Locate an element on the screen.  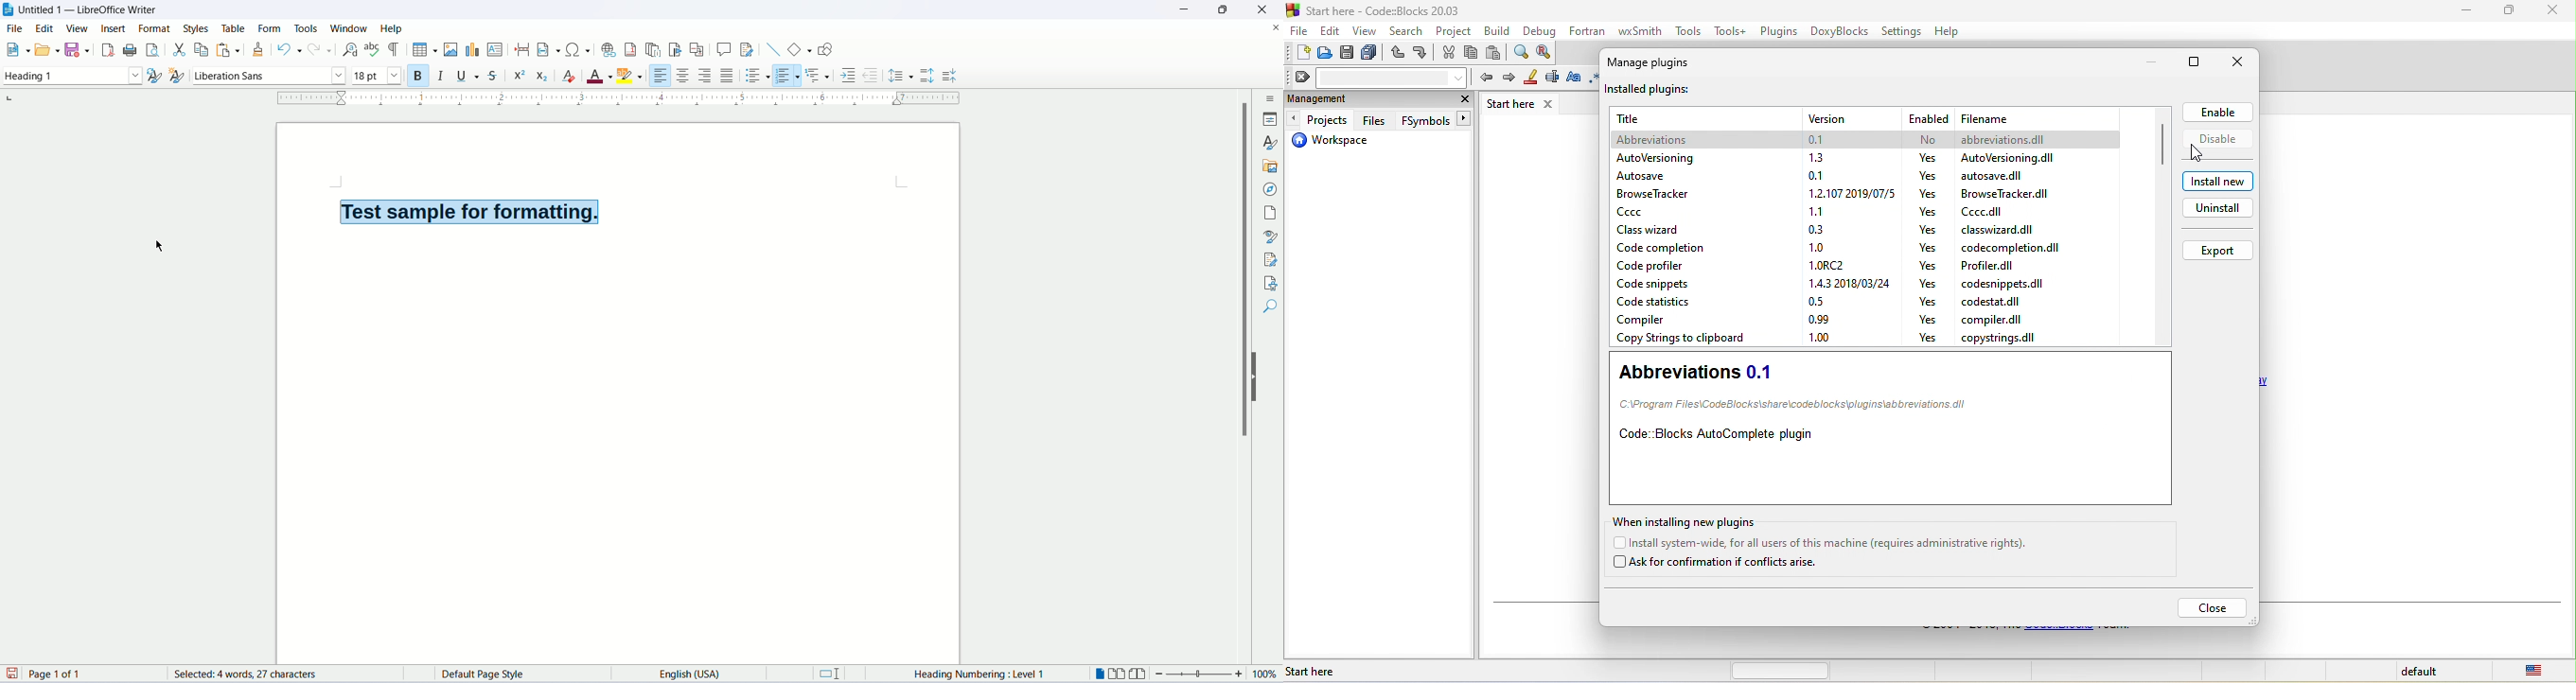
spelling is located at coordinates (372, 50).